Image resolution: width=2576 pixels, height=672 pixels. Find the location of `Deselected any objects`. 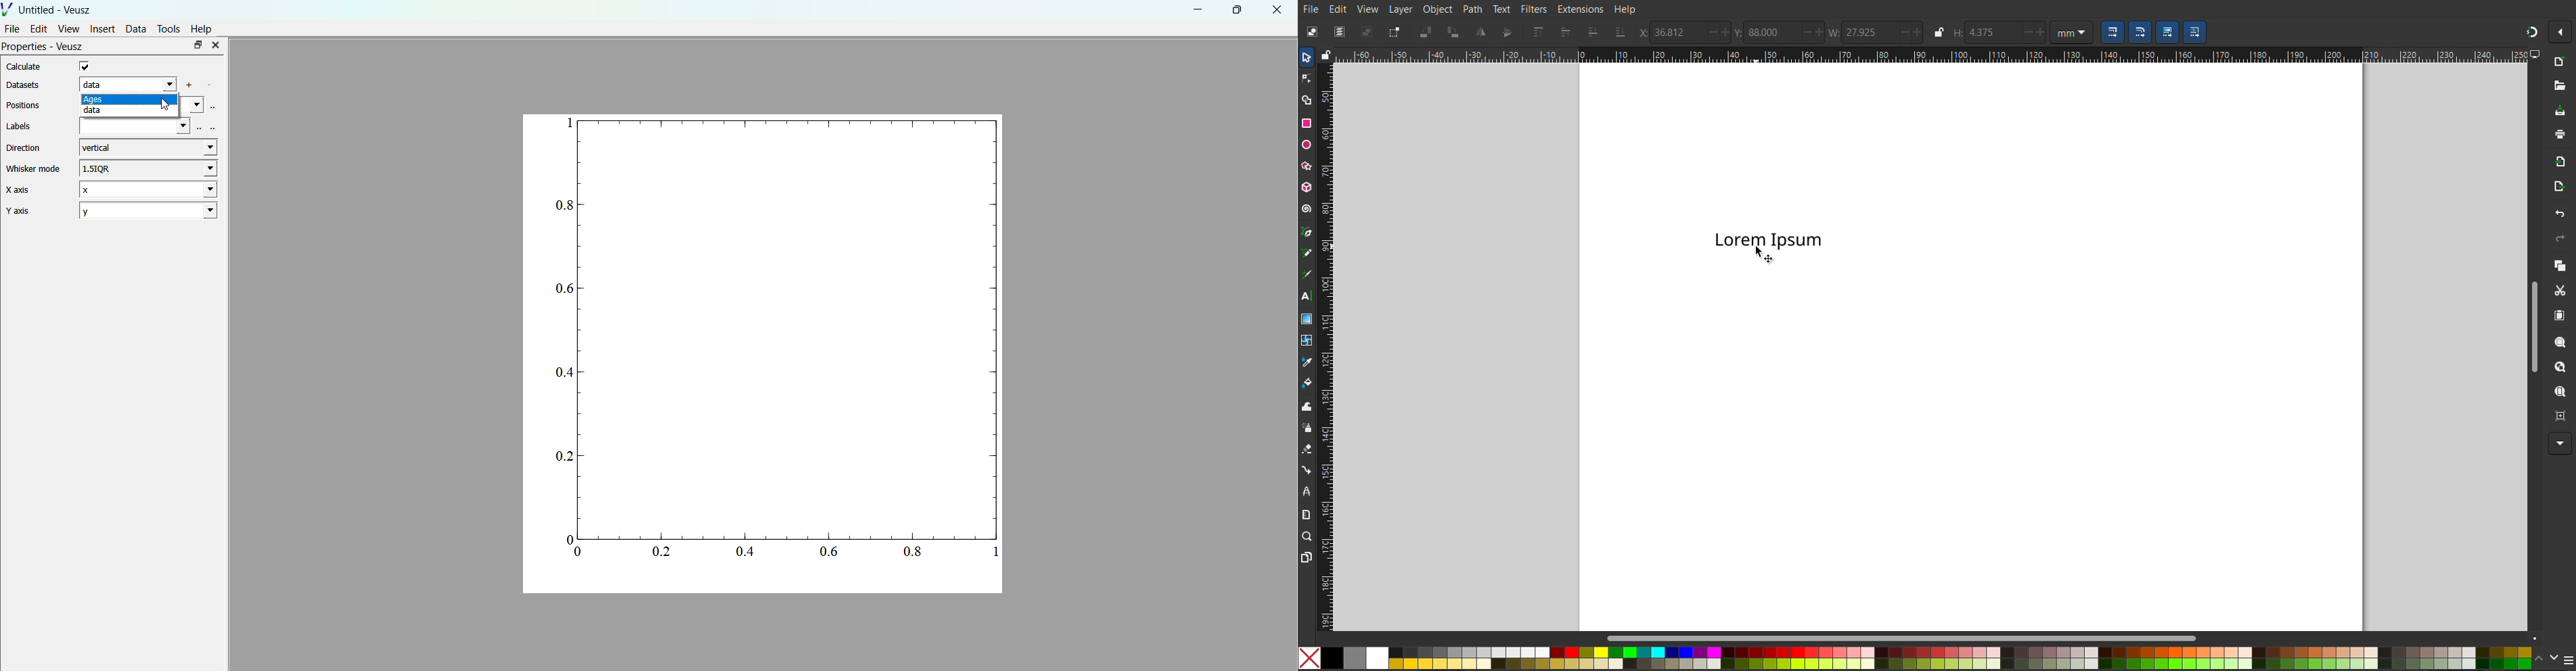

Deselected any objects is located at coordinates (1366, 31).